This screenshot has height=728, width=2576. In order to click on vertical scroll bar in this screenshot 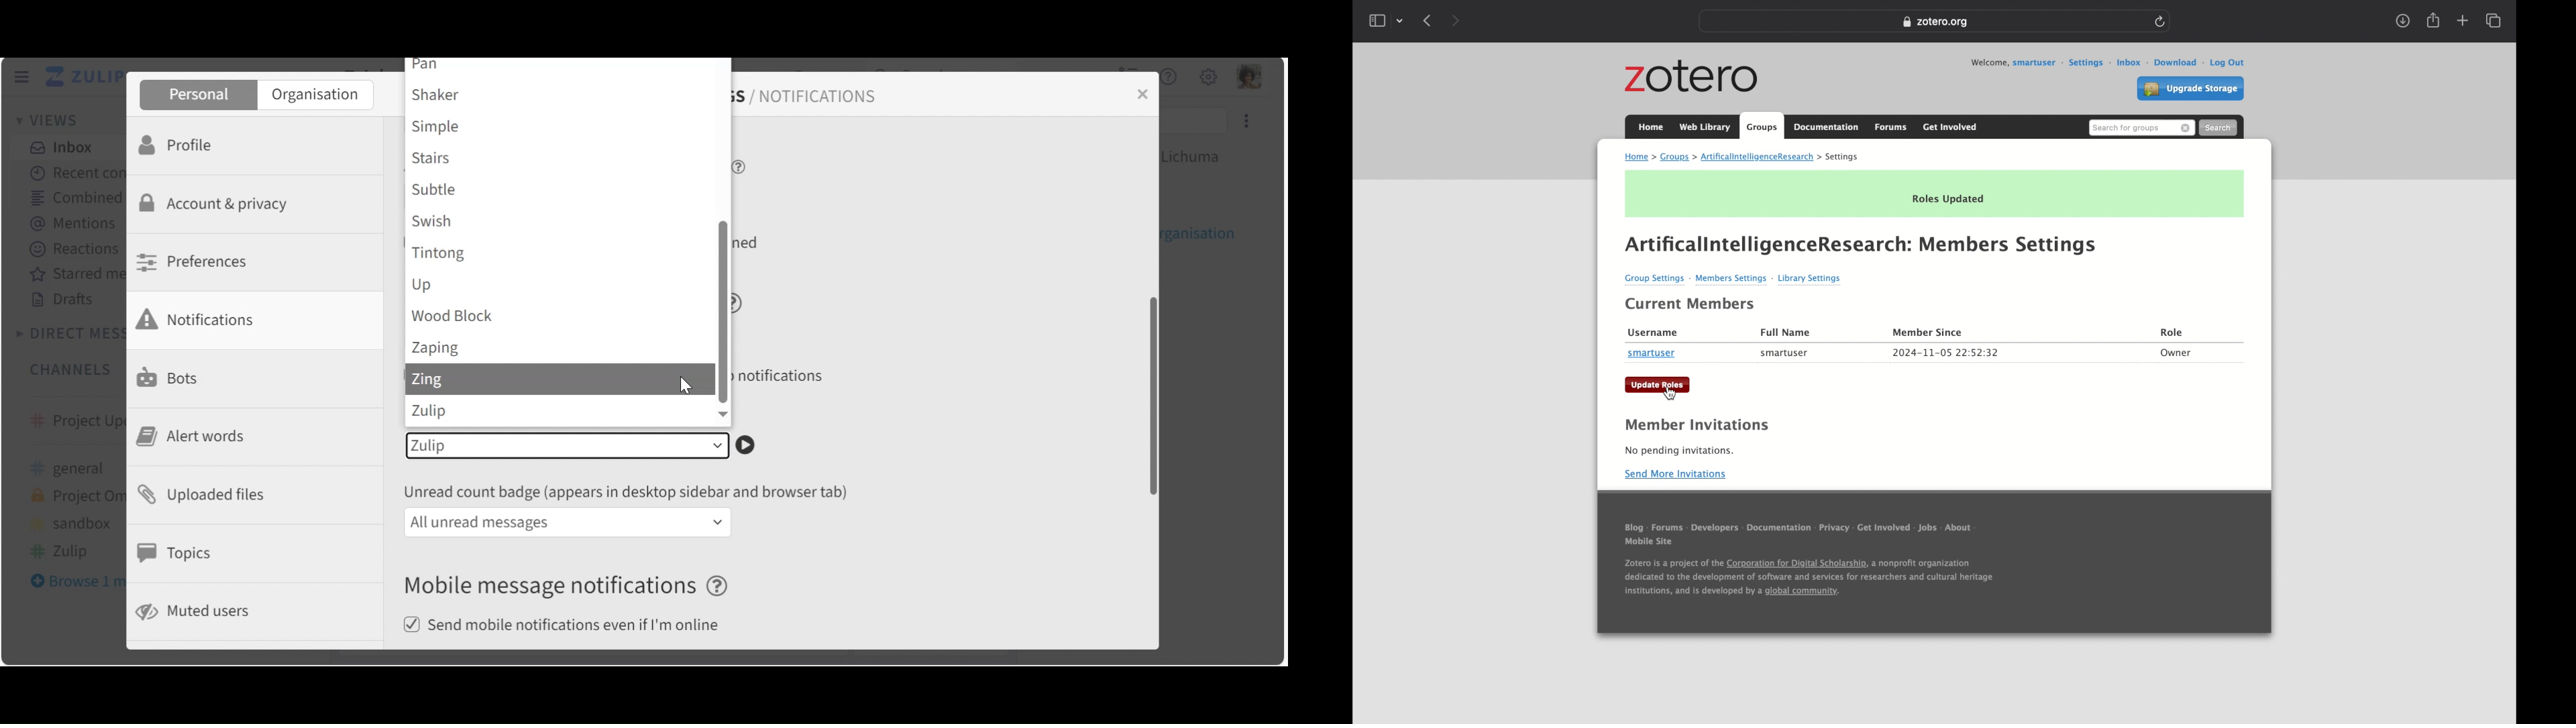, I will do `click(1147, 395)`.